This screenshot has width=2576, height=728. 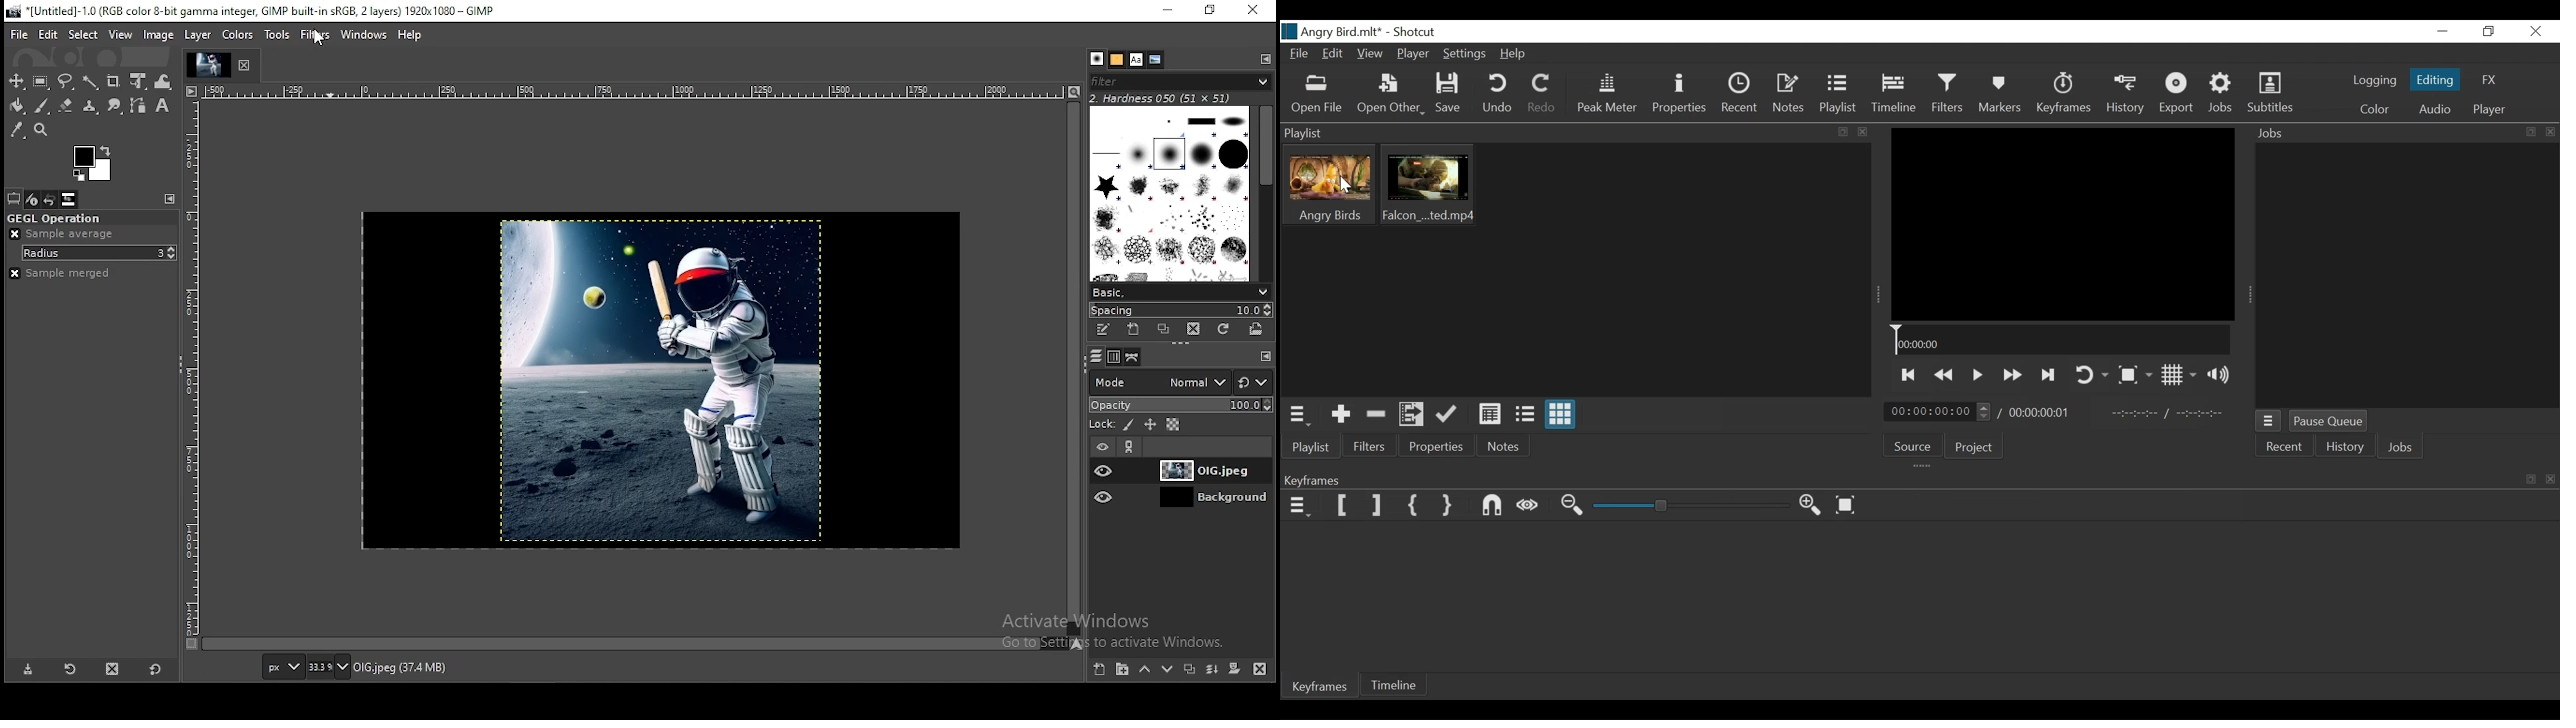 What do you see at coordinates (1181, 80) in the screenshot?
I see `search filters` at bounding box center [1181, 80].